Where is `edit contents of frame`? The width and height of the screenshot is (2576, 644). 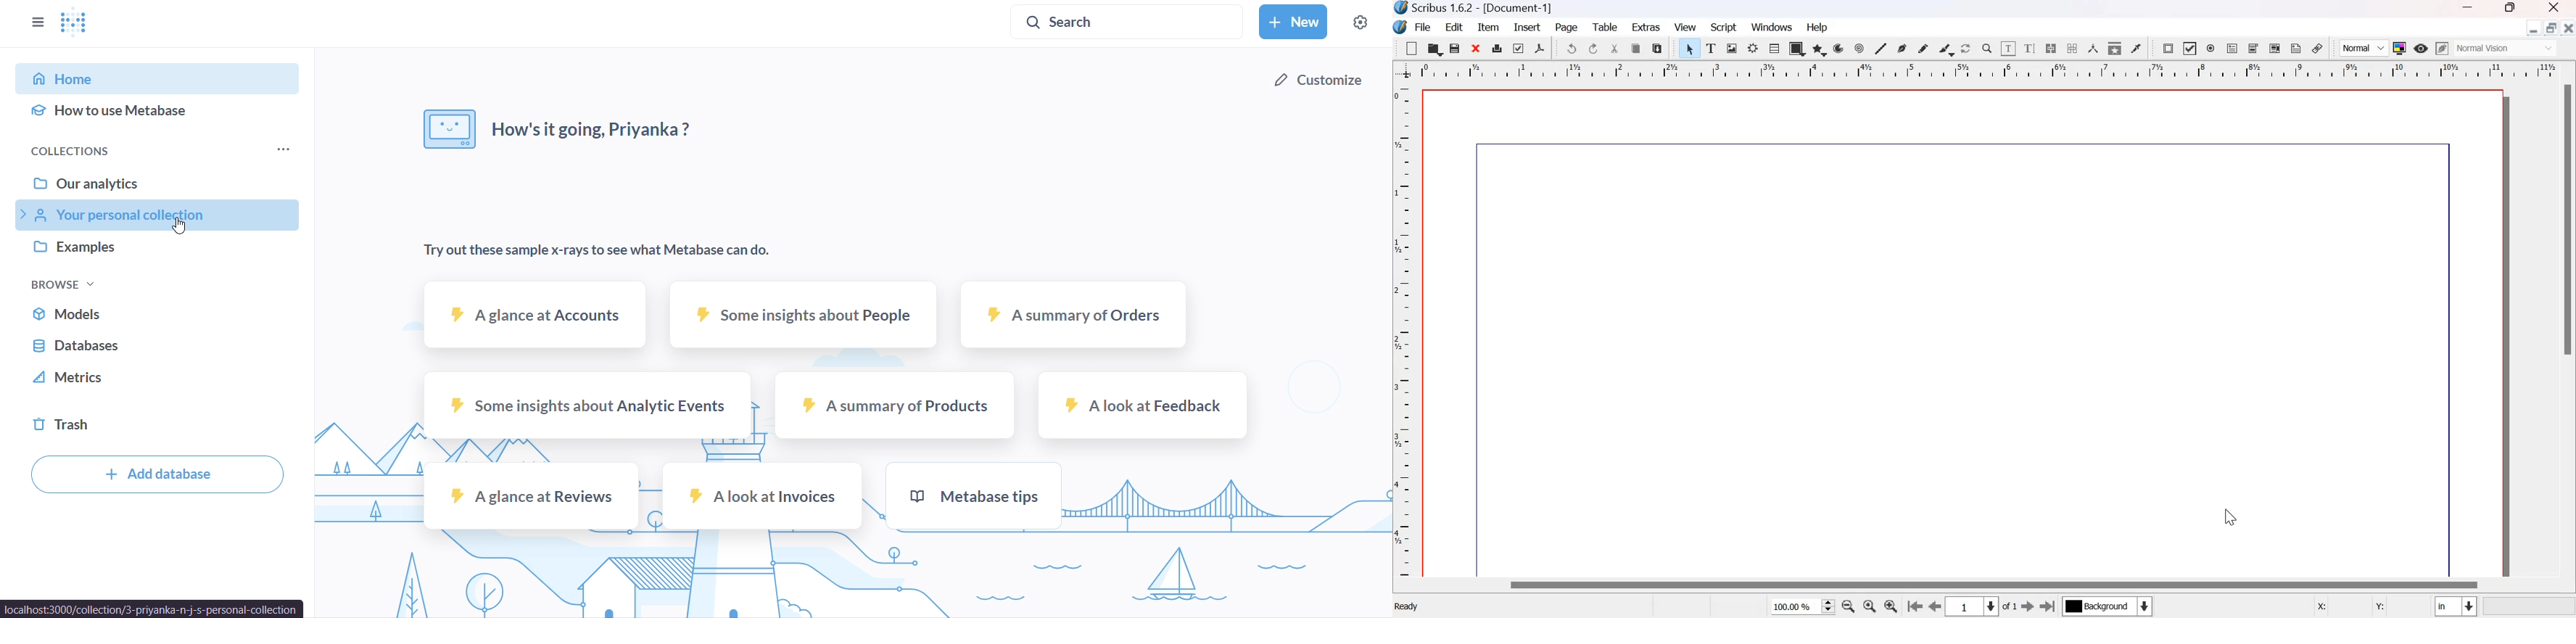
edit contents of frame is located at coordinates (2009, 49).